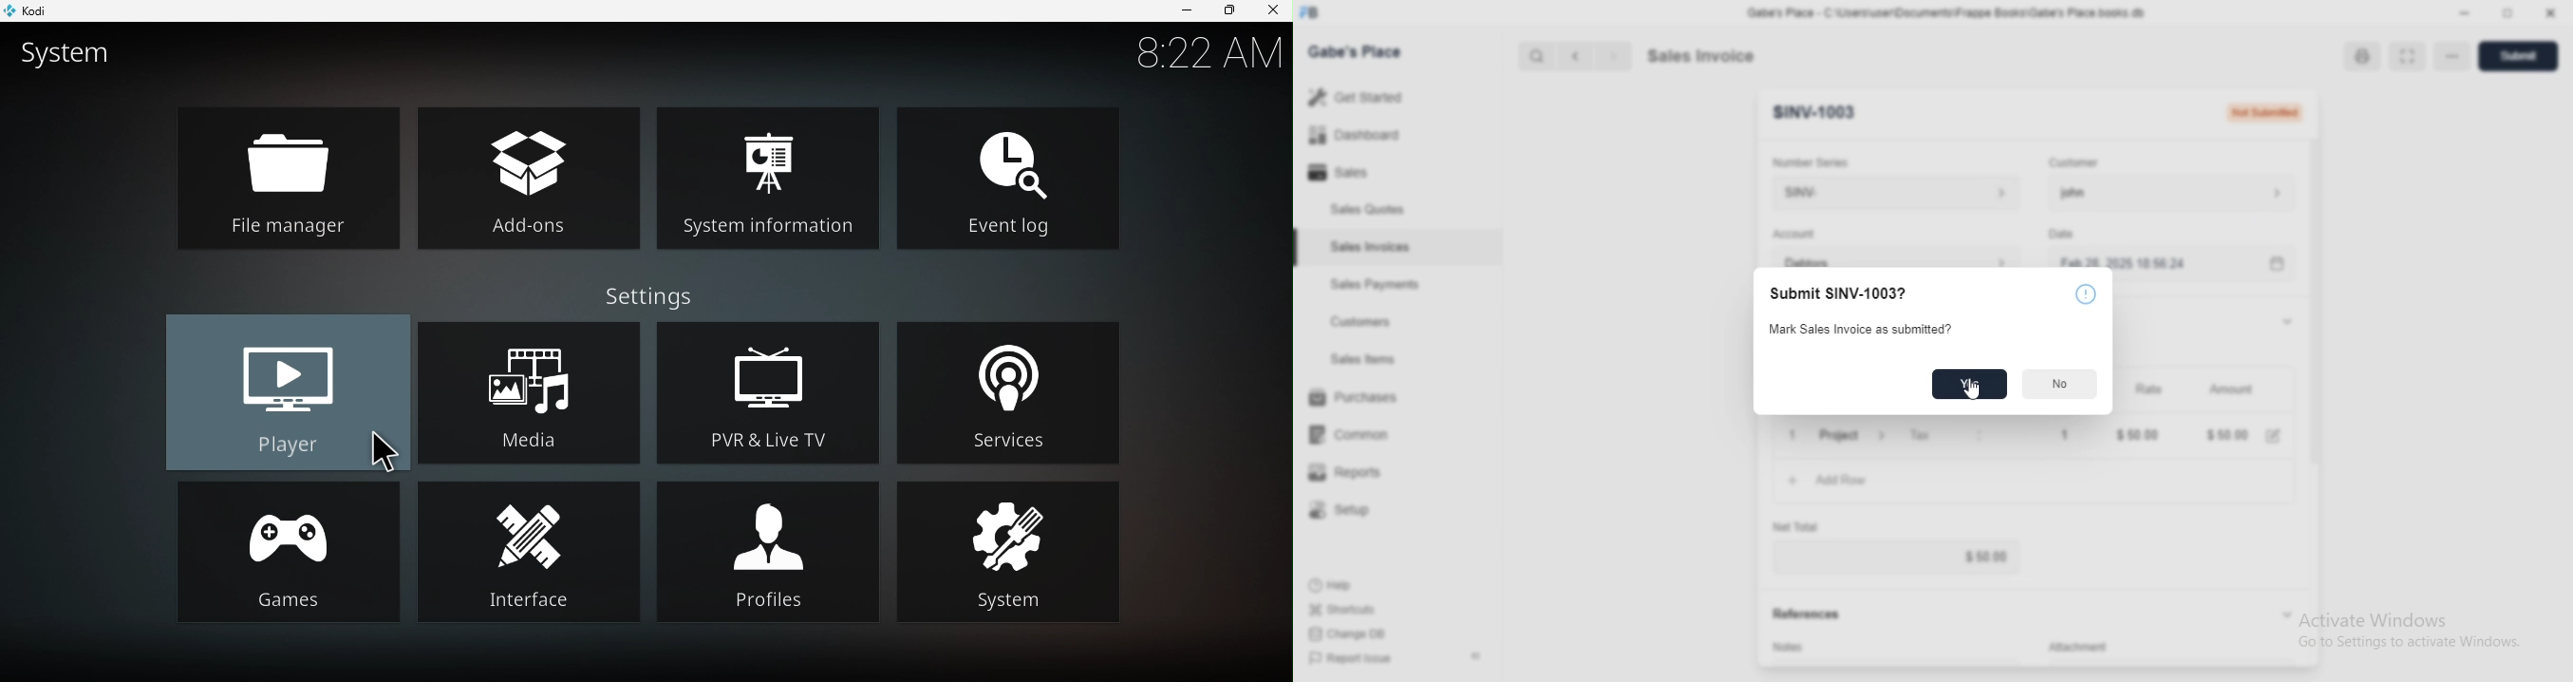 Image resolution: width=2576 pixels, height=700 pixels. What do you see at coordinates (1869, 327) in the screenshot?
I see `Mark Sales Invoice as submitted?` at bounding box center [1869, 327].